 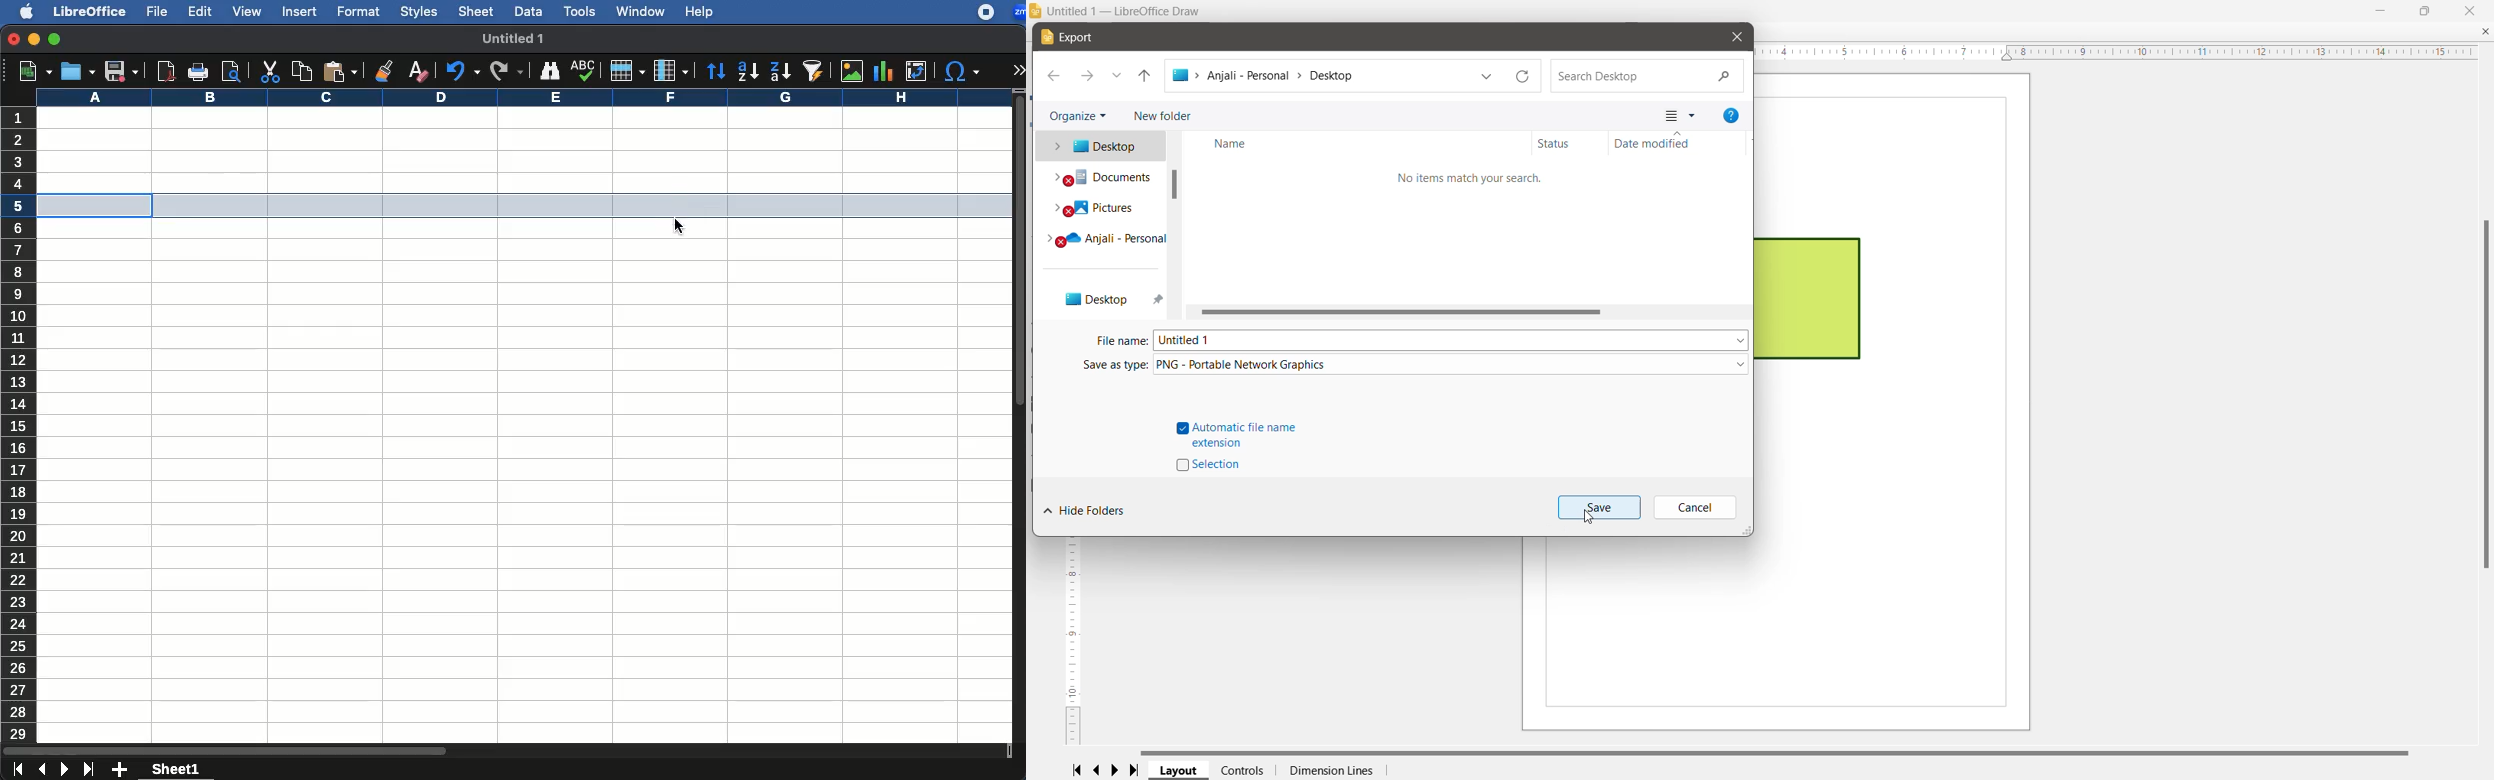 I want to click on Move up one level, so click(x=1145, y=77).